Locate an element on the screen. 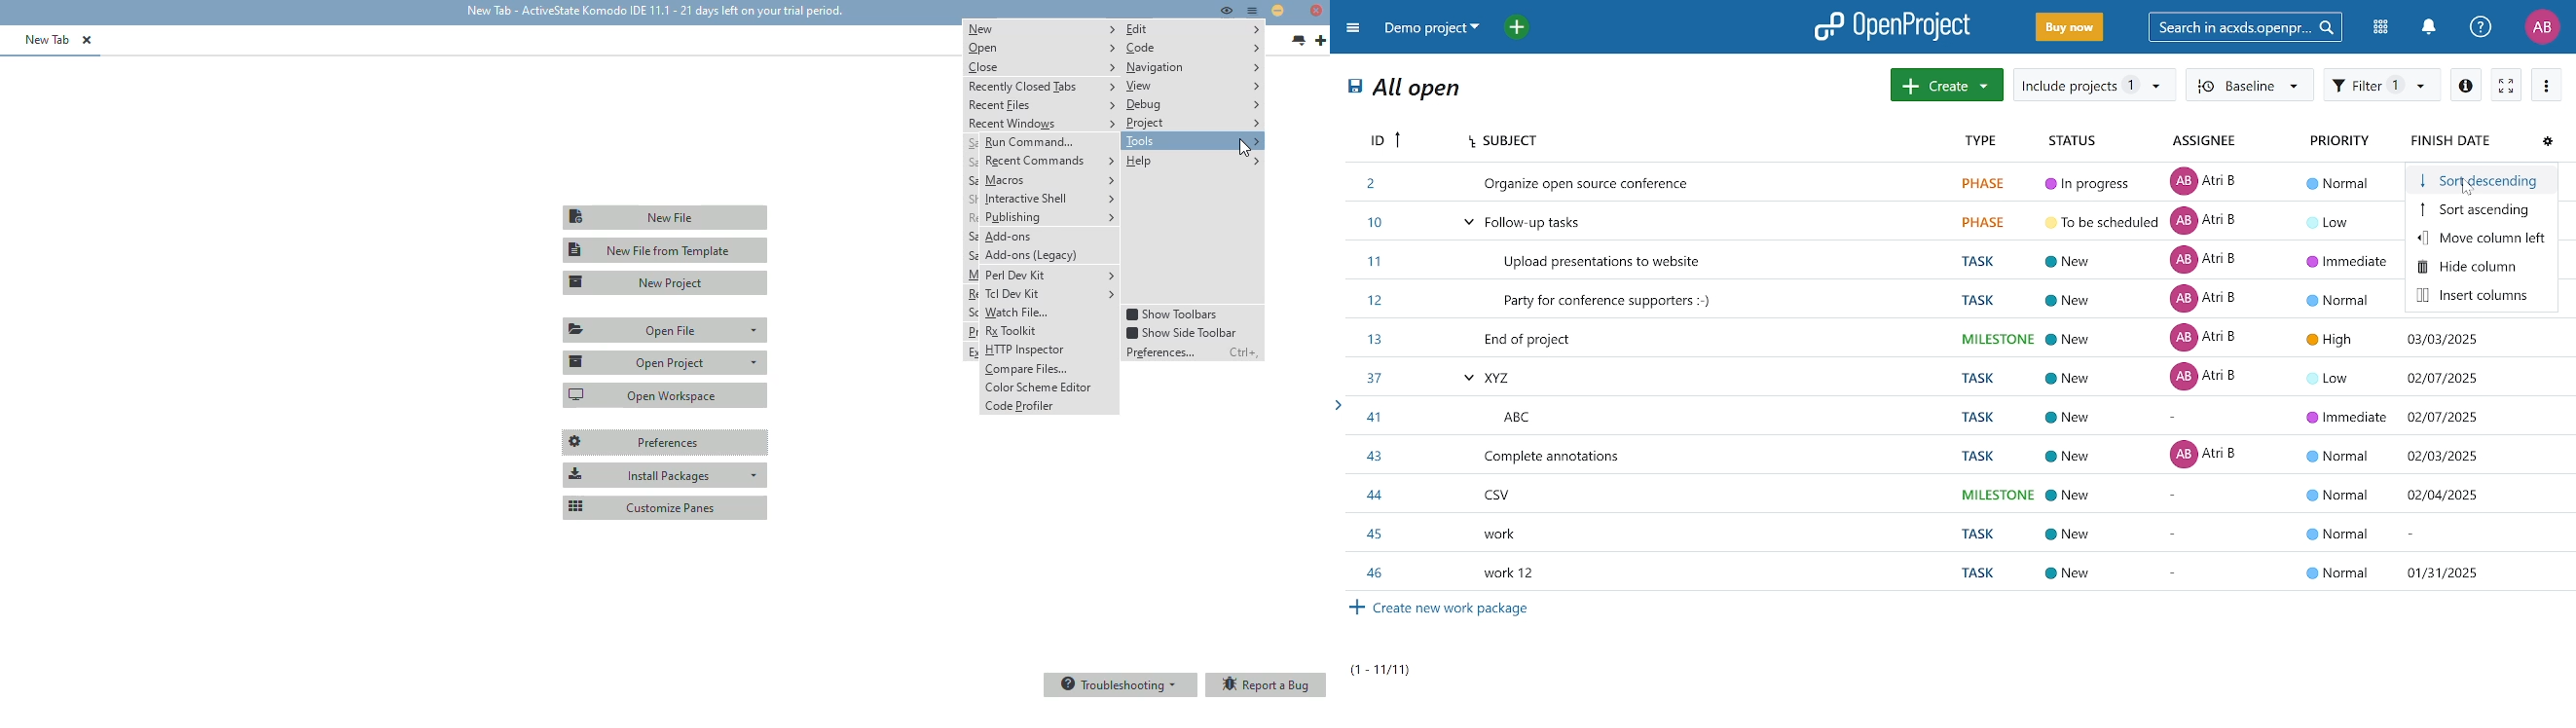 The width and height of the screenshot is (2576, 728). cursor is located at coordinates (2471, 188).